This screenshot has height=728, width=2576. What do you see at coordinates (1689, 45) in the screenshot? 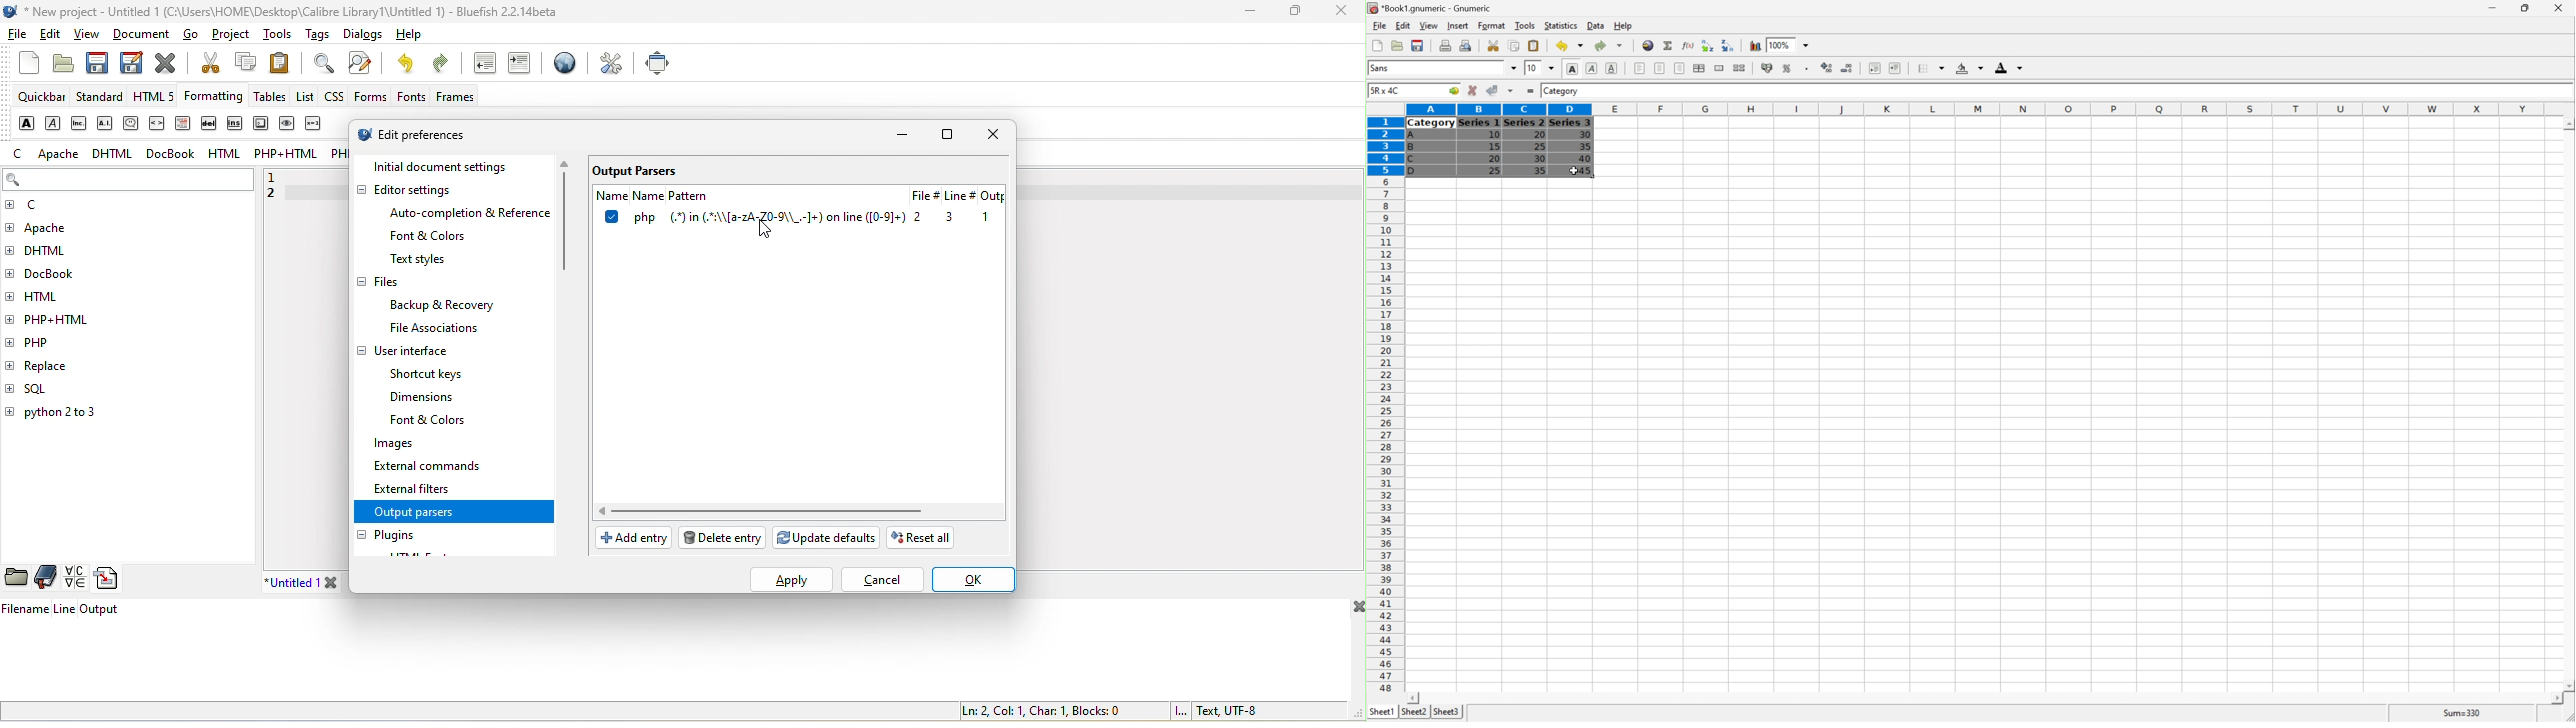
I see `Edit function in current cell` at bounding box center [1689, 45].